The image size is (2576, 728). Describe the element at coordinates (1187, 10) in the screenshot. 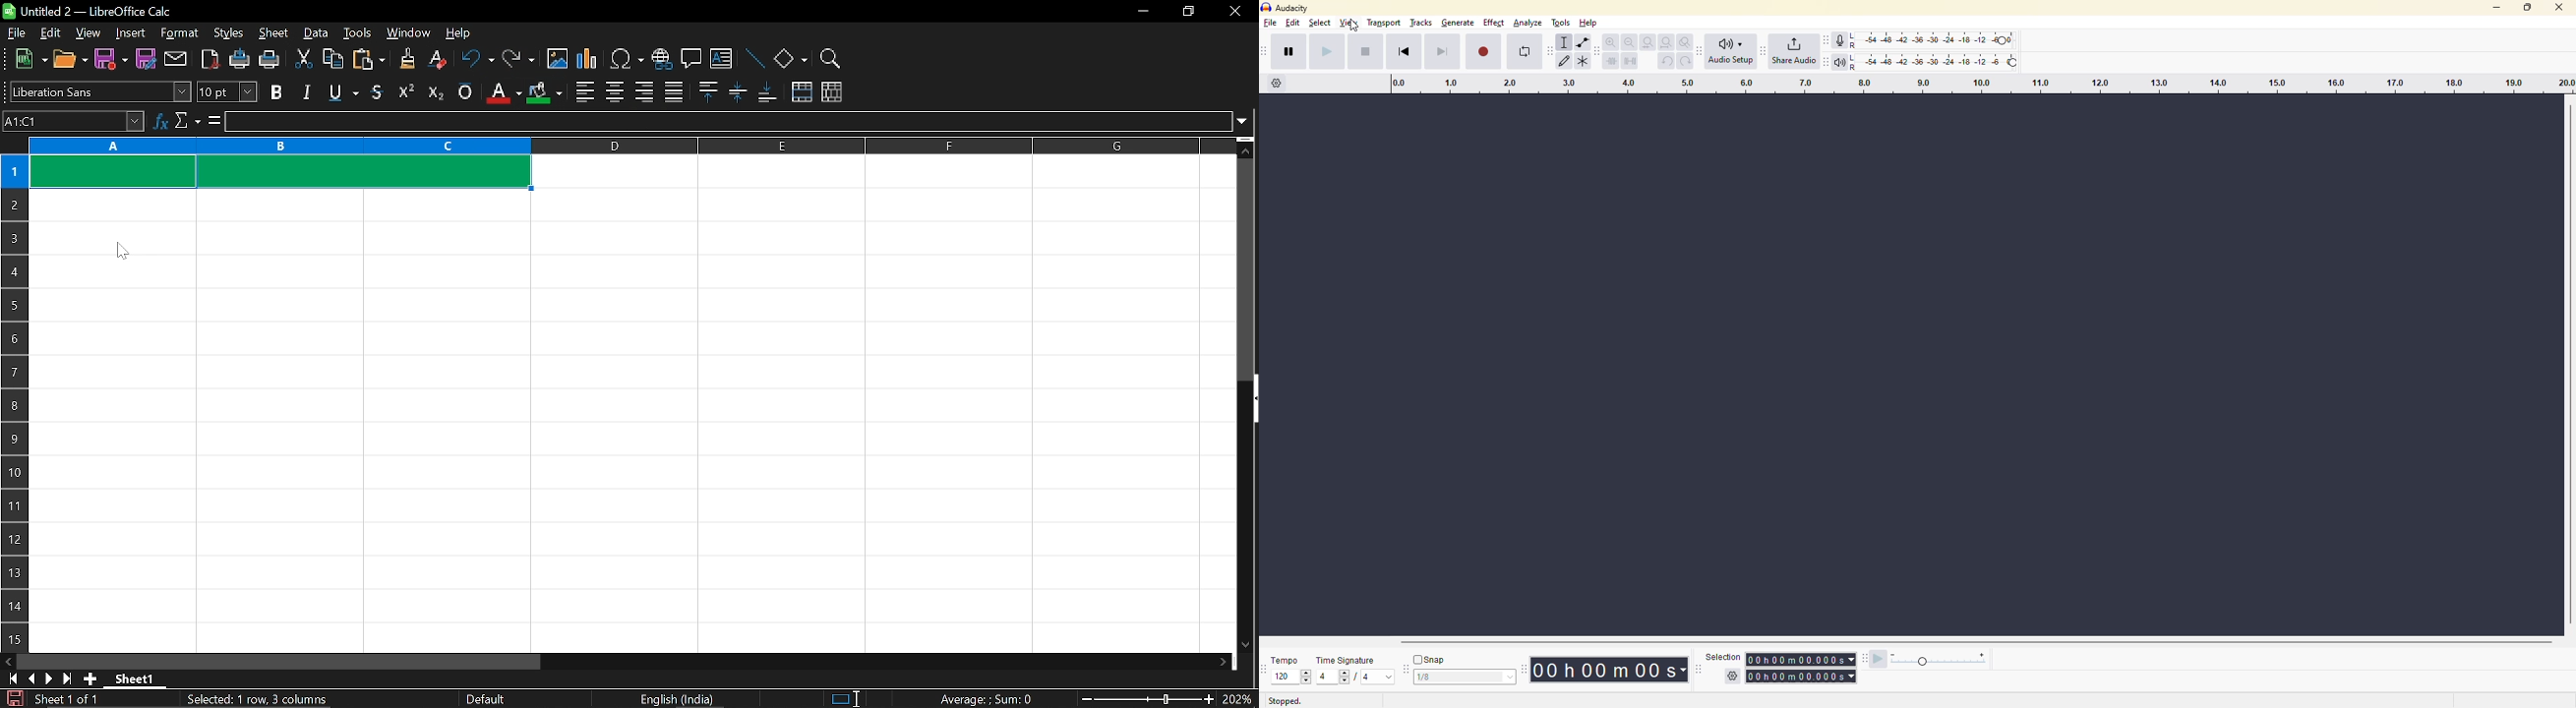

I see `restore down` at that location.